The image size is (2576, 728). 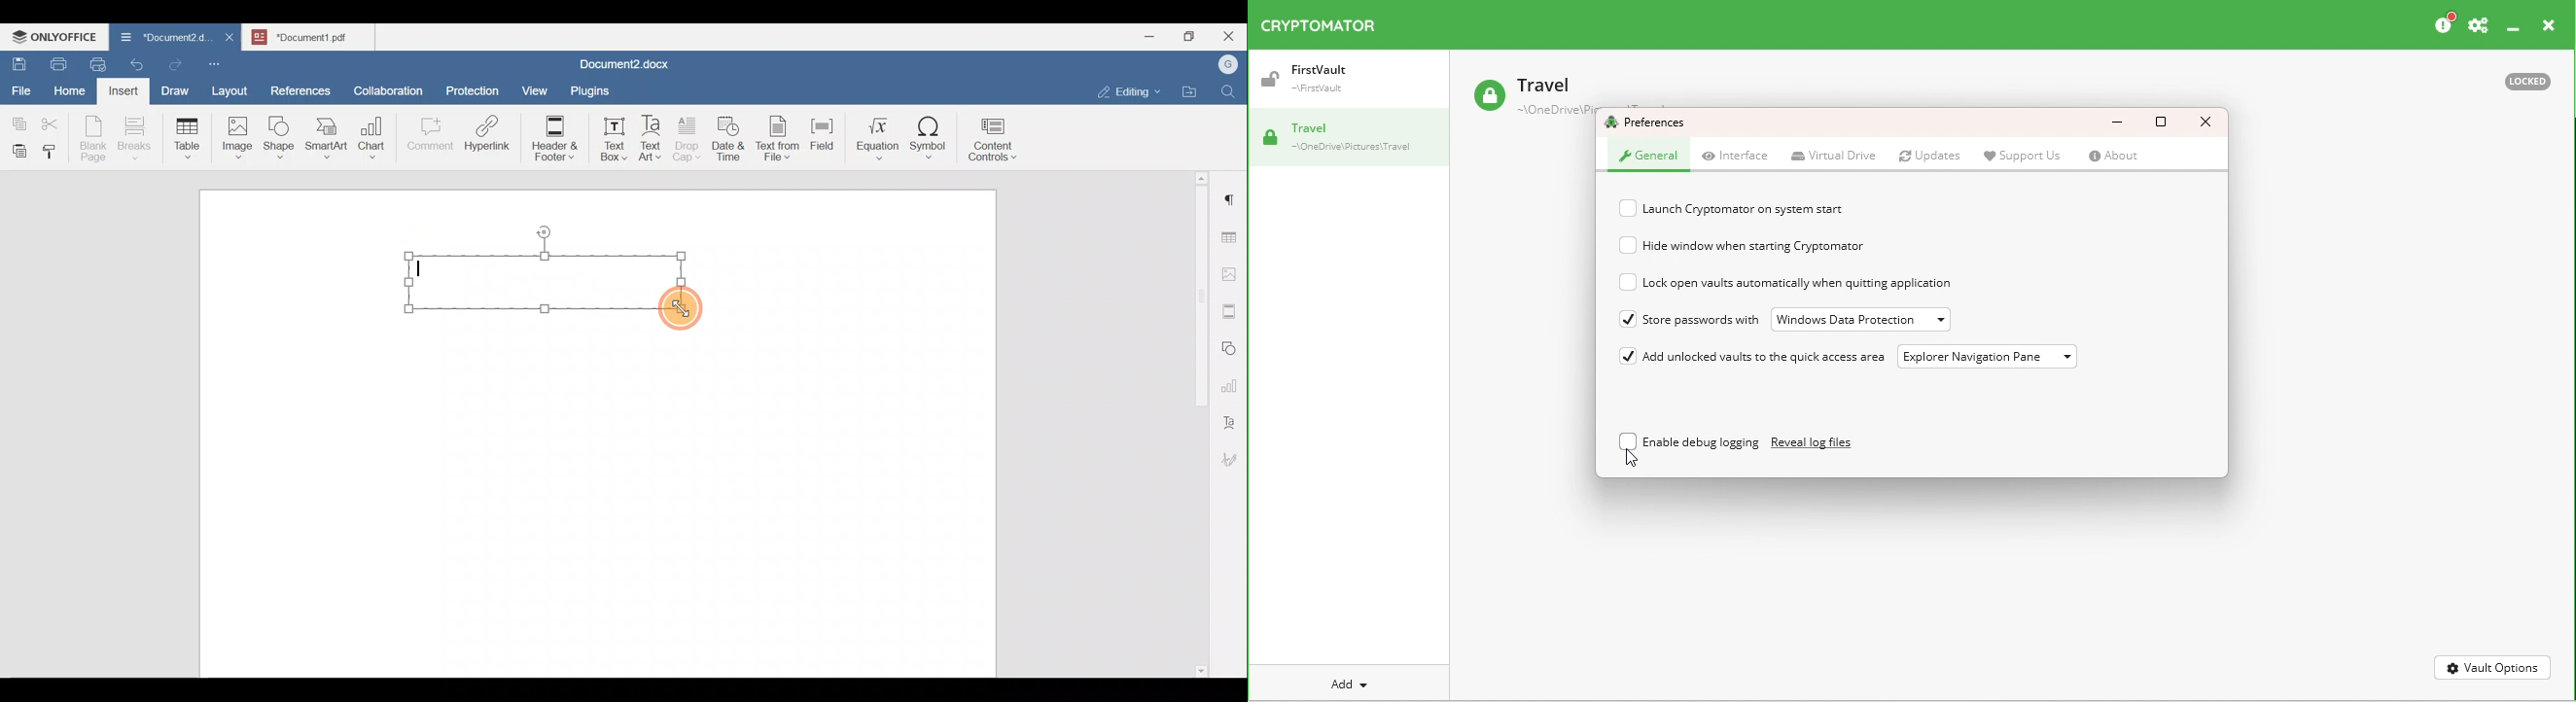 I want to click on Chart, so click(x=369, y=139).